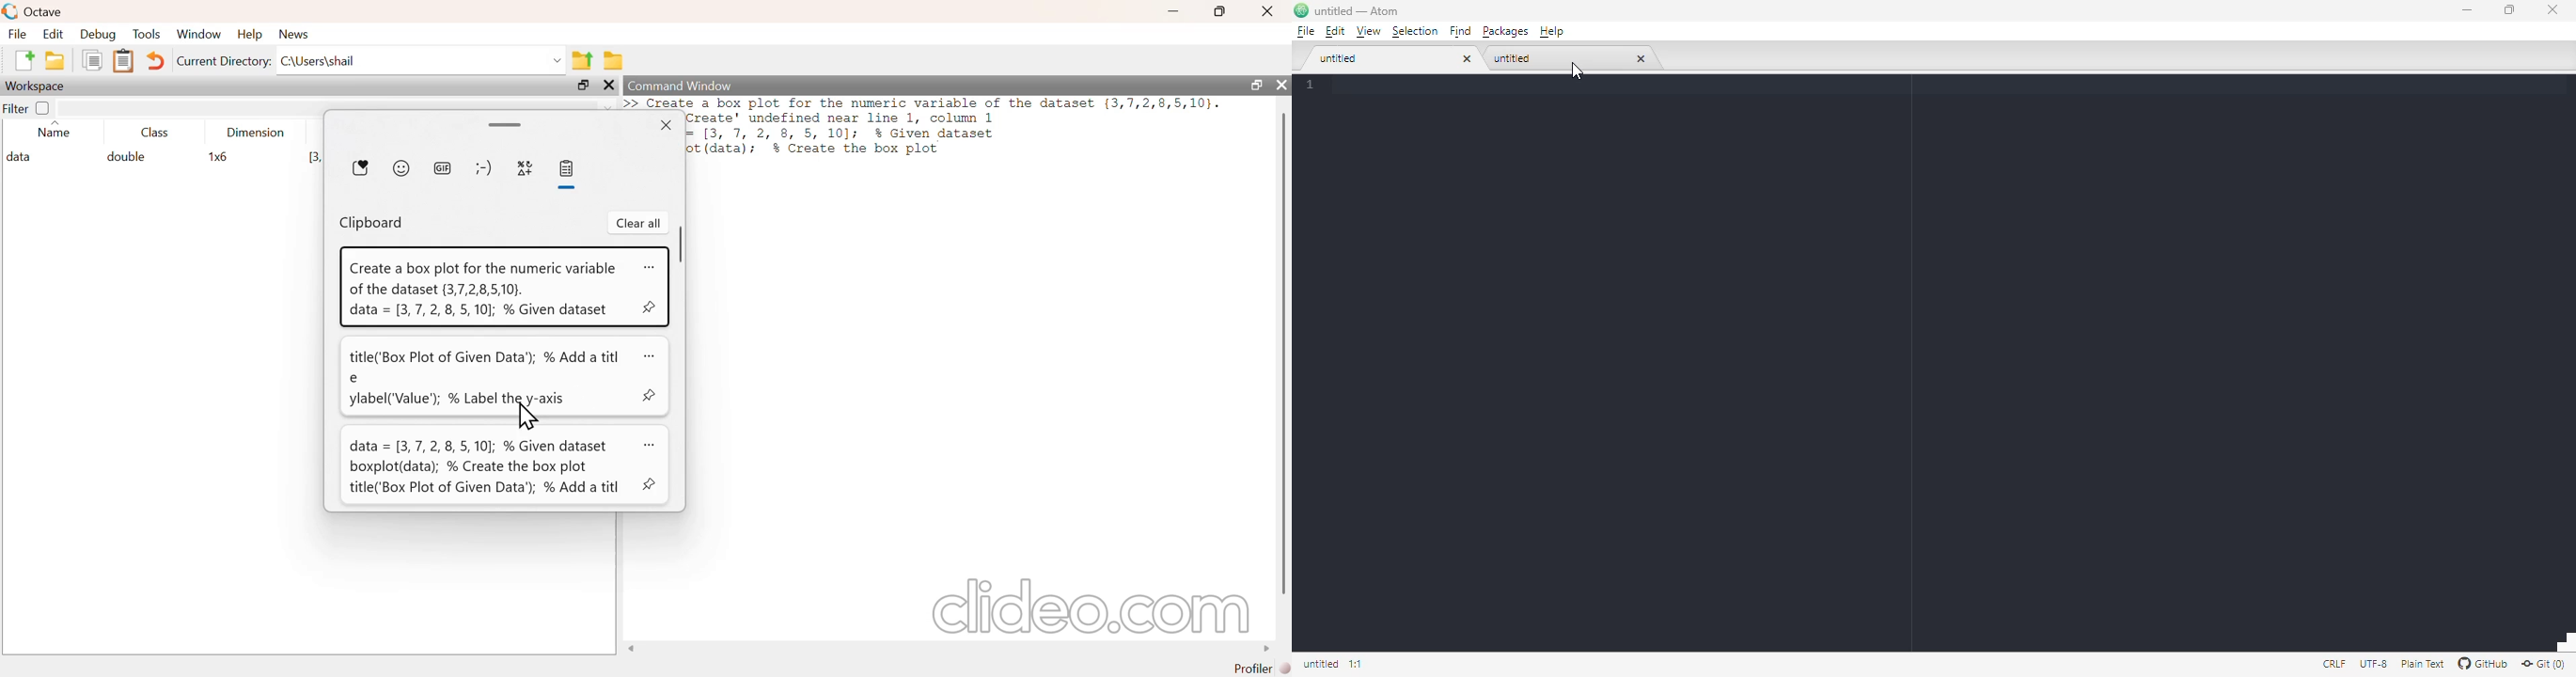 This screenshot has width=2576, height=700. Describe the element at coordinates (28, 108) in the screenshot. I see `filter` at that location.